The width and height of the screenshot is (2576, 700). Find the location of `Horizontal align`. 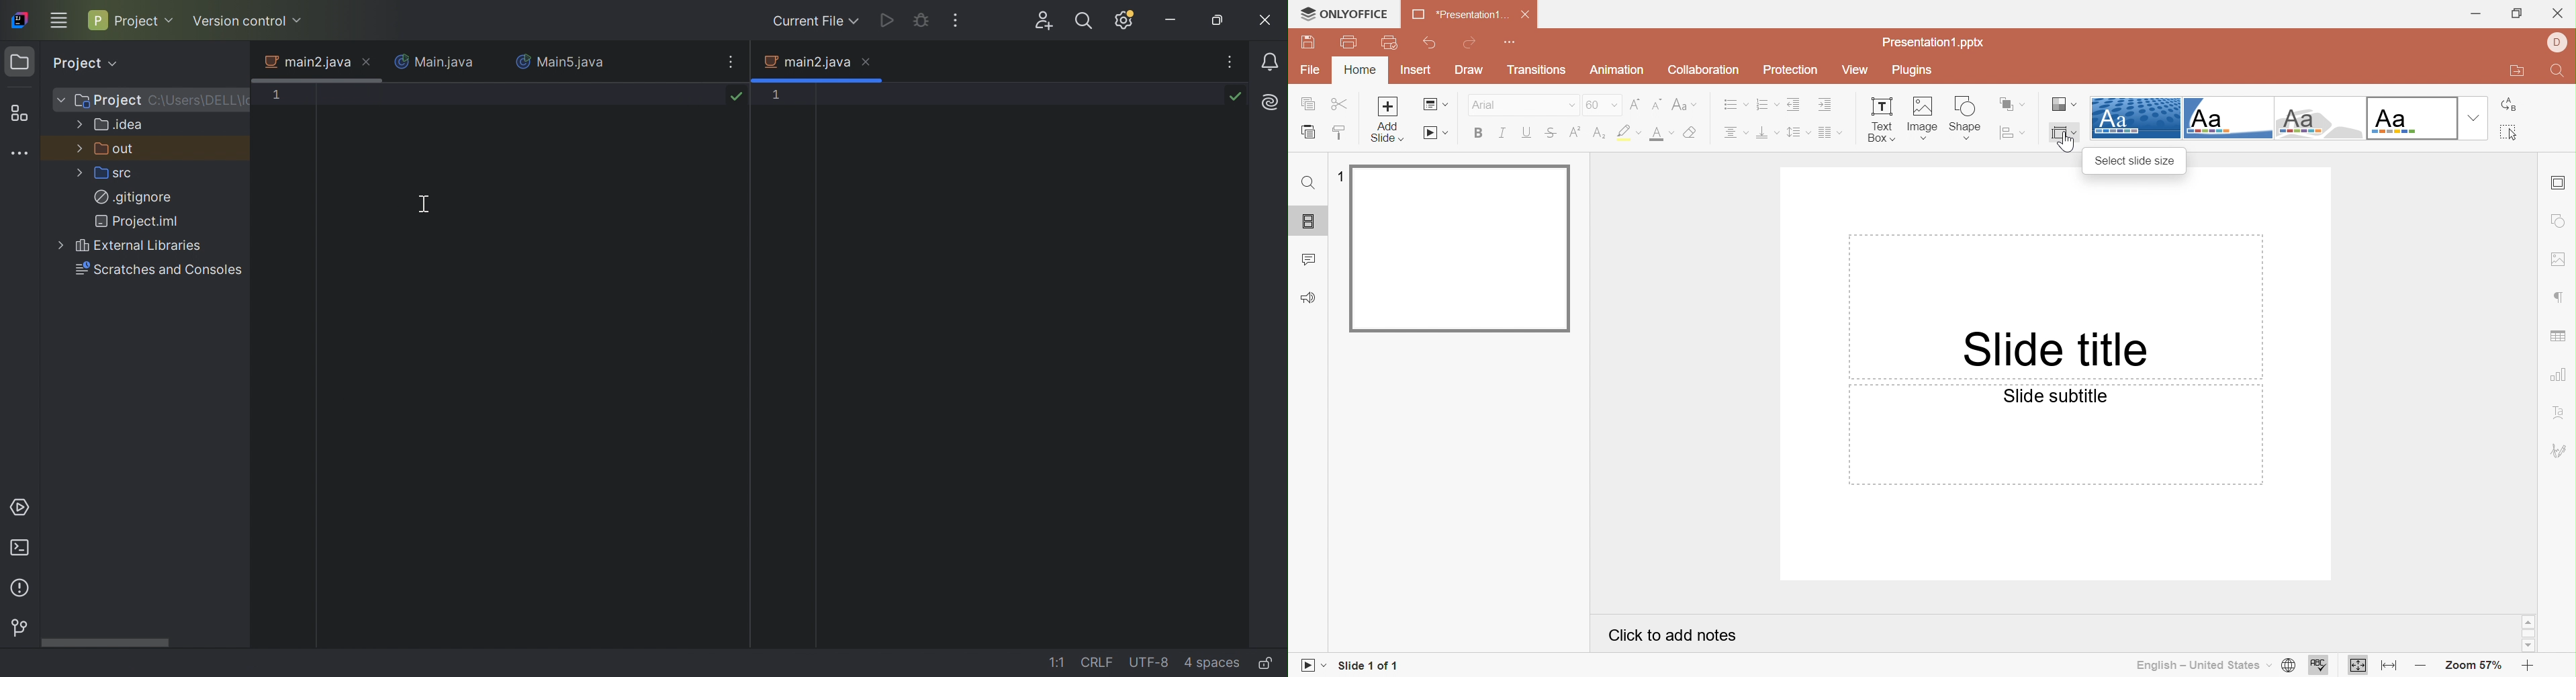

Horizontal align is located at coordinates (1735, 132).